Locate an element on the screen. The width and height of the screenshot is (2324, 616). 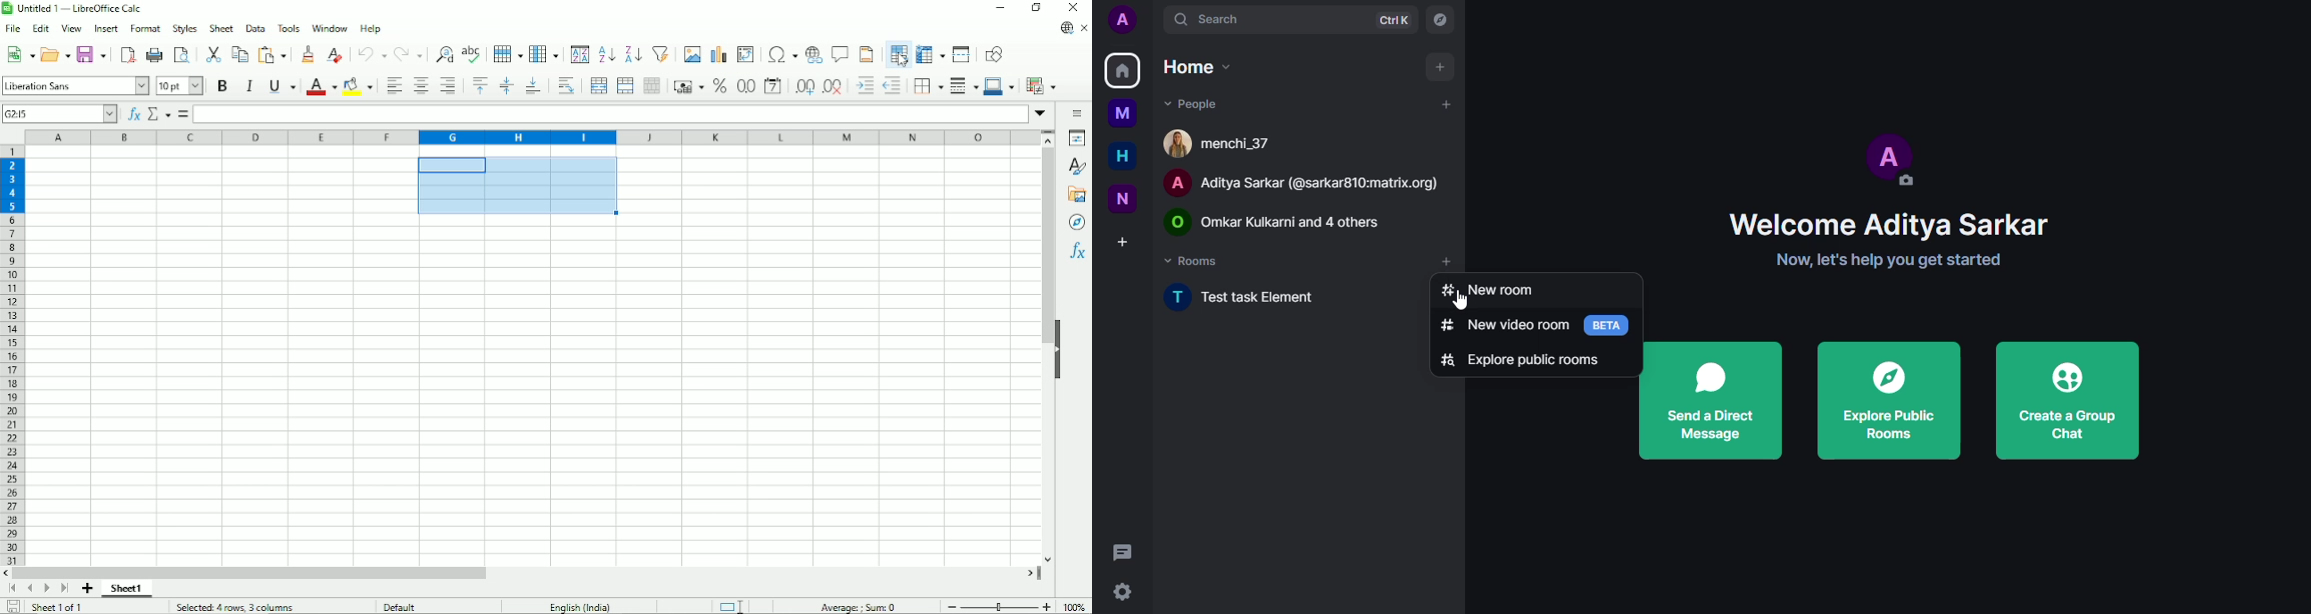
new is located at coordinates (1120, 197).